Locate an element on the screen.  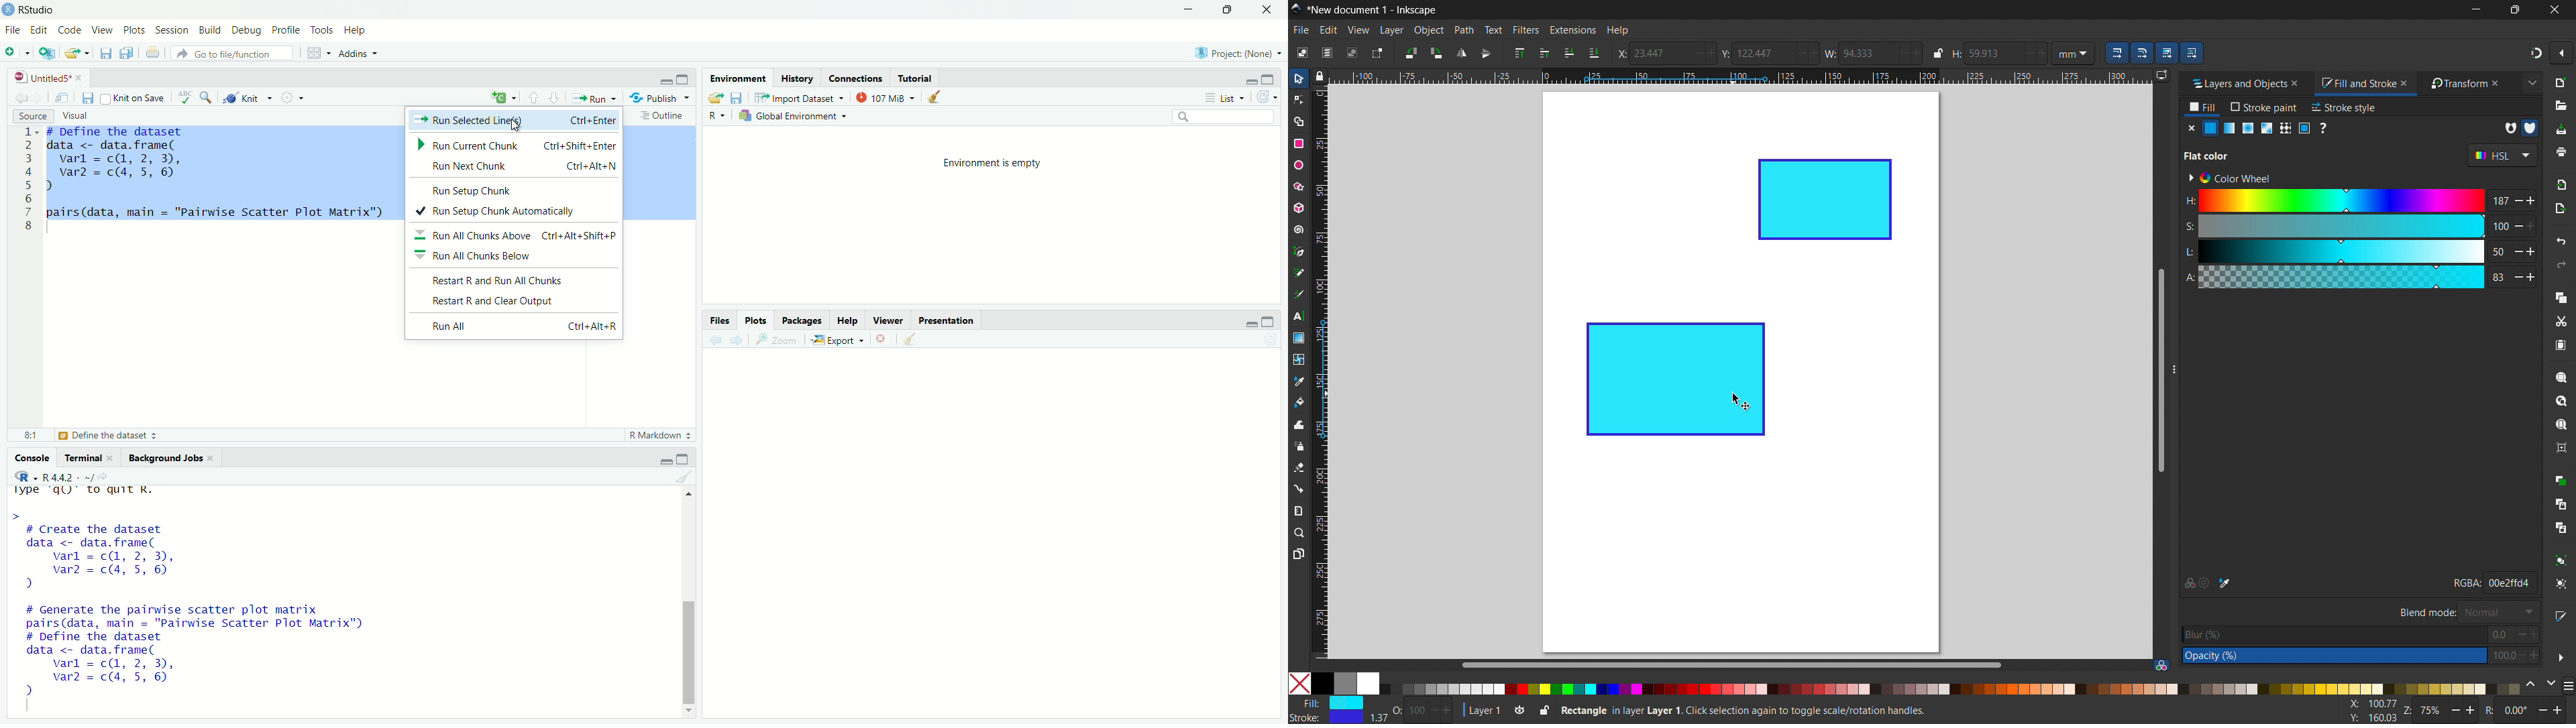
flip vertically is located at coordinates (1486, 54).